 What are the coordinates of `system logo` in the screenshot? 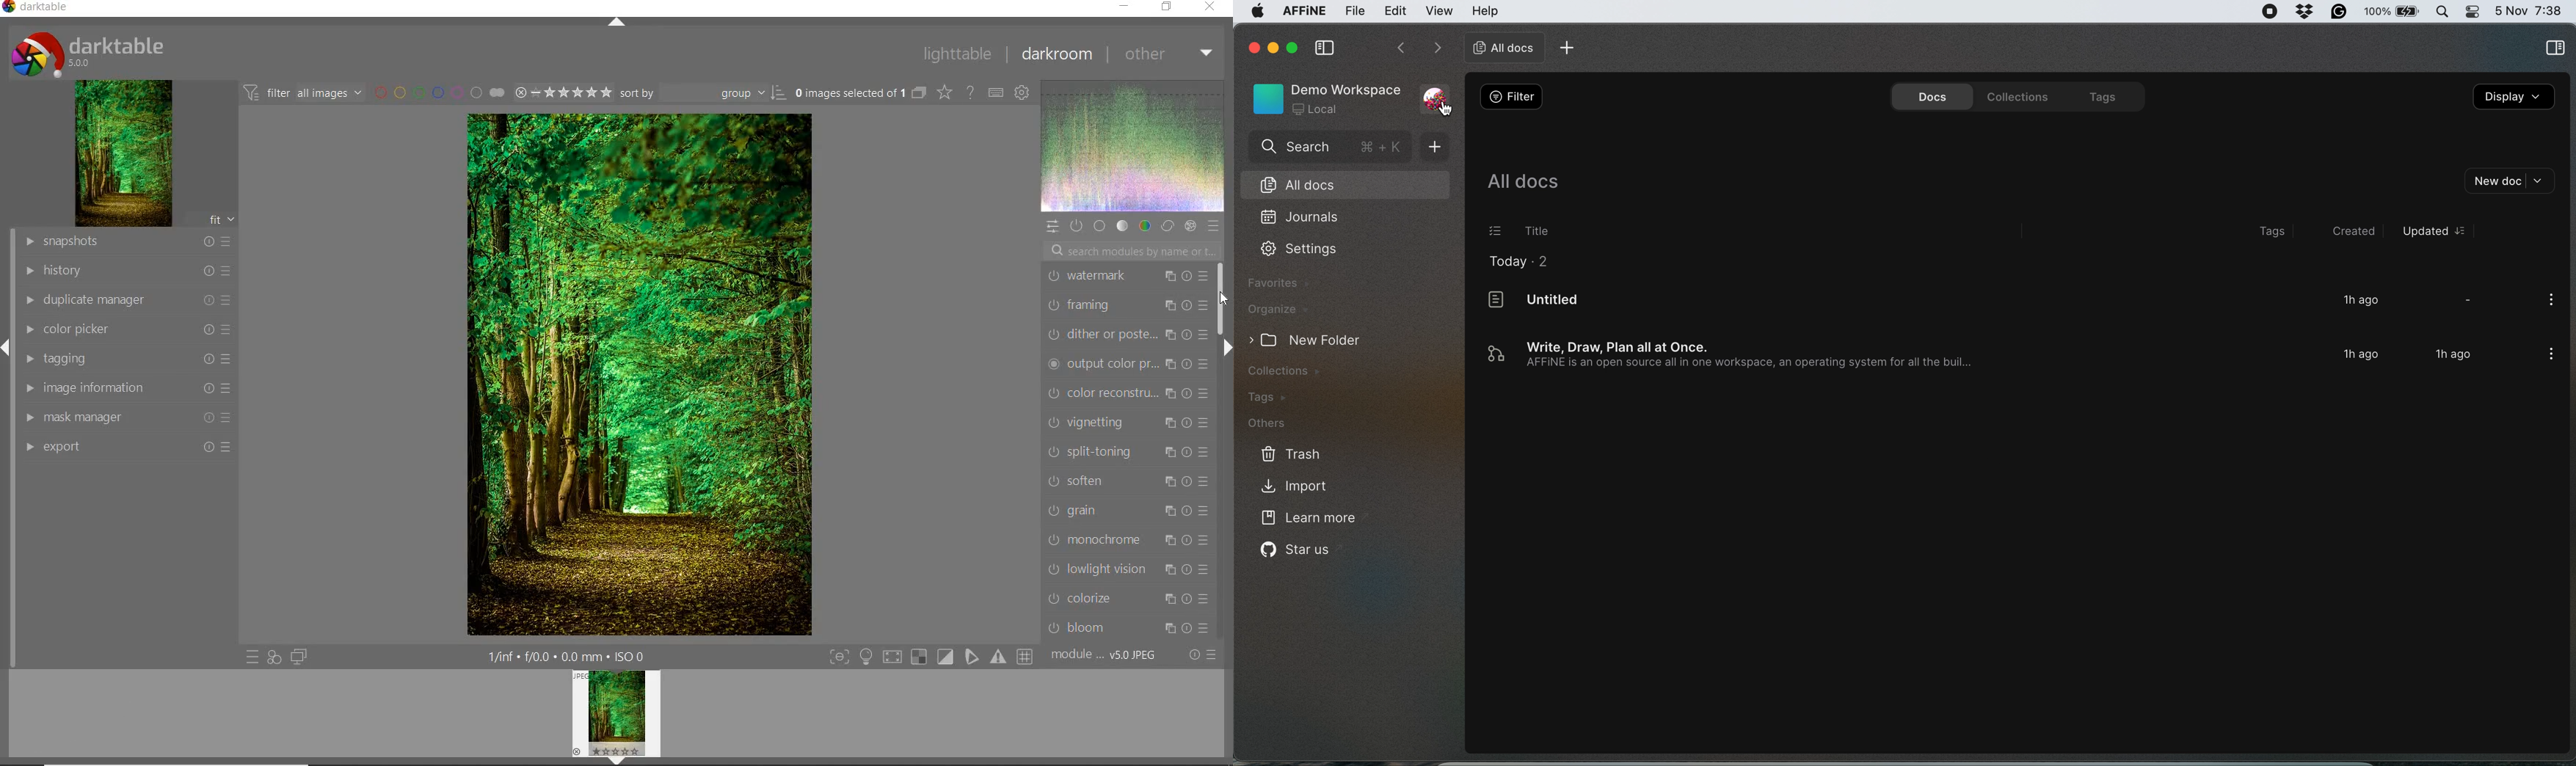 It's located at (1257, 14).